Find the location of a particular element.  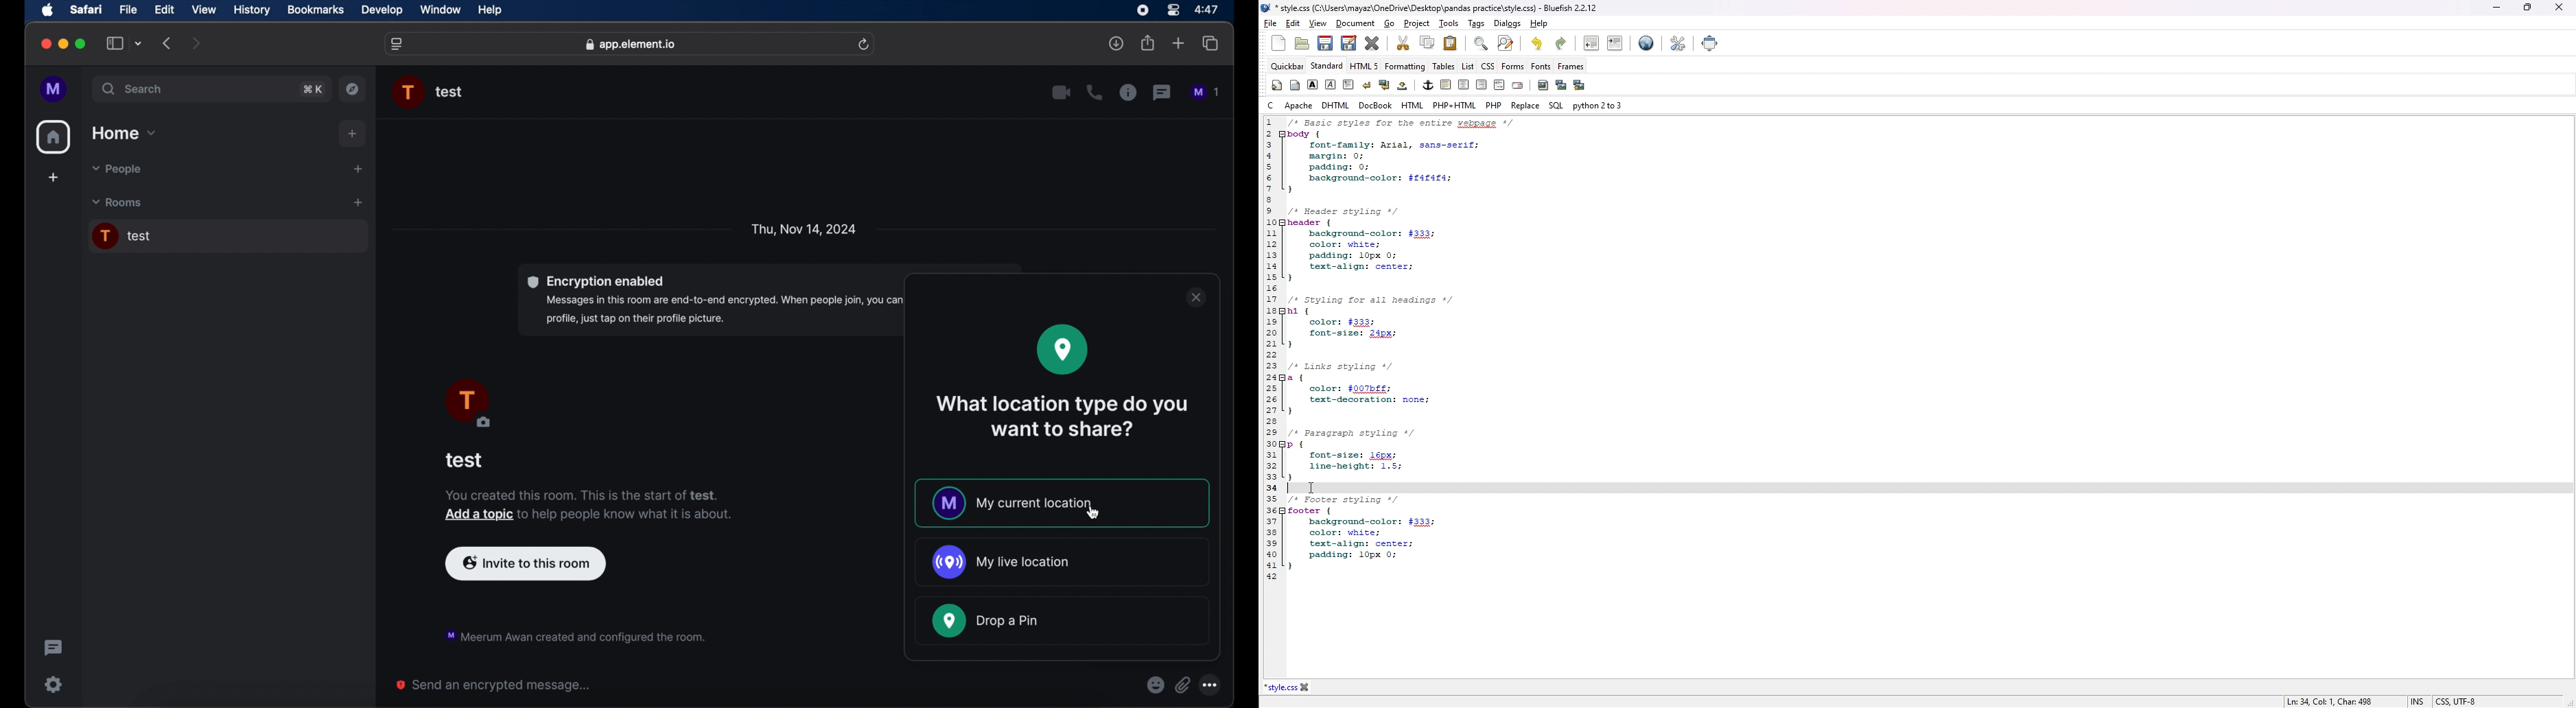

web preview is located at coordinates (1647, 43).